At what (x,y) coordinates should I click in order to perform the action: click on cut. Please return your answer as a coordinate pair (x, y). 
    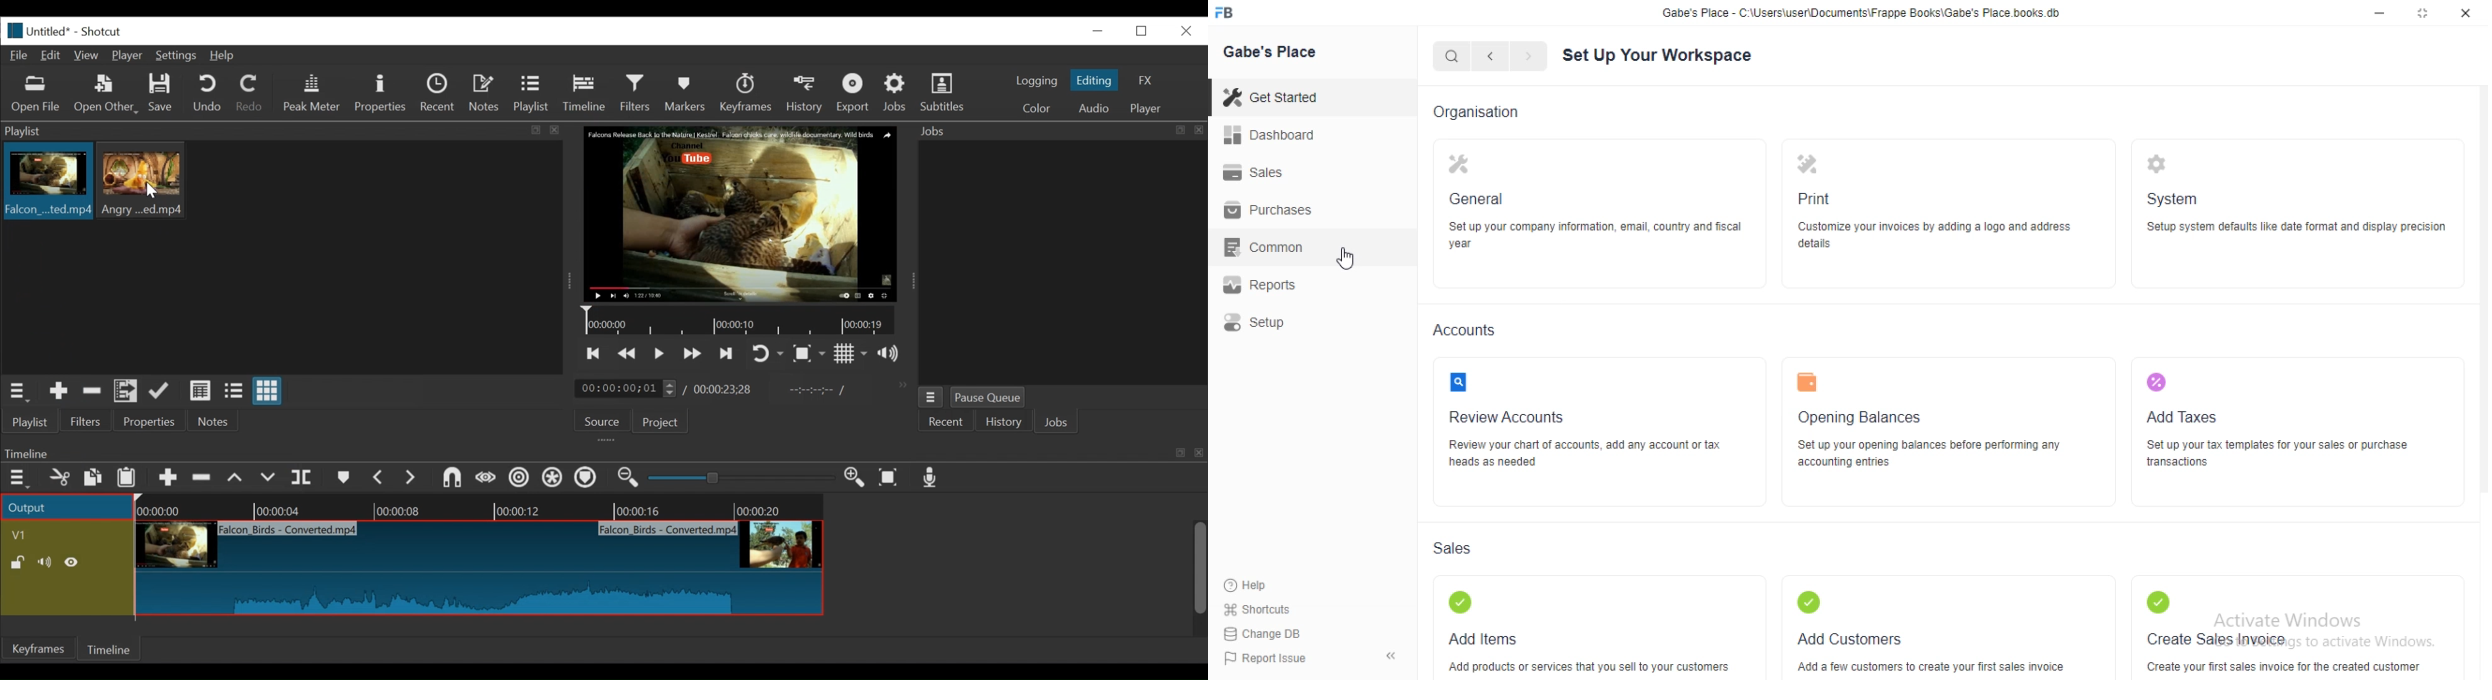
    Looking at the image, I should click on (59, 479).